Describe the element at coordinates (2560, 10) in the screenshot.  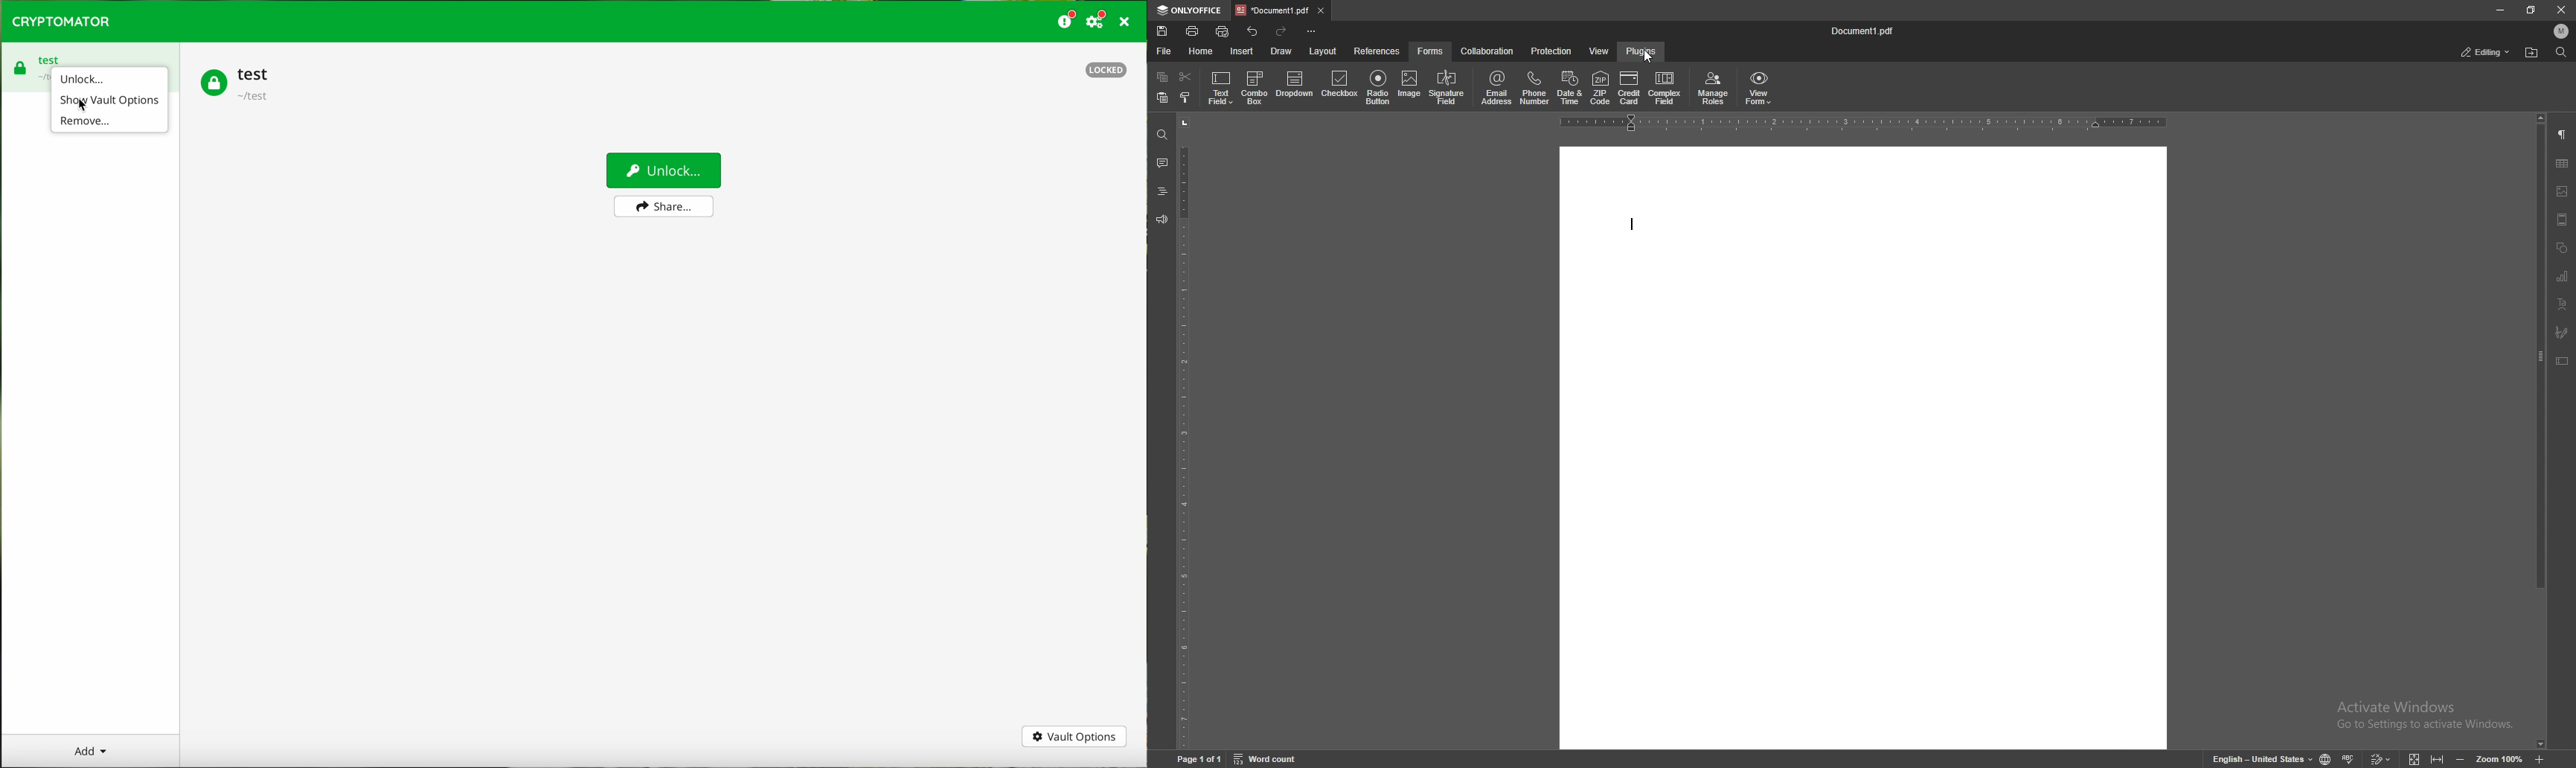
I see `close` at that location.